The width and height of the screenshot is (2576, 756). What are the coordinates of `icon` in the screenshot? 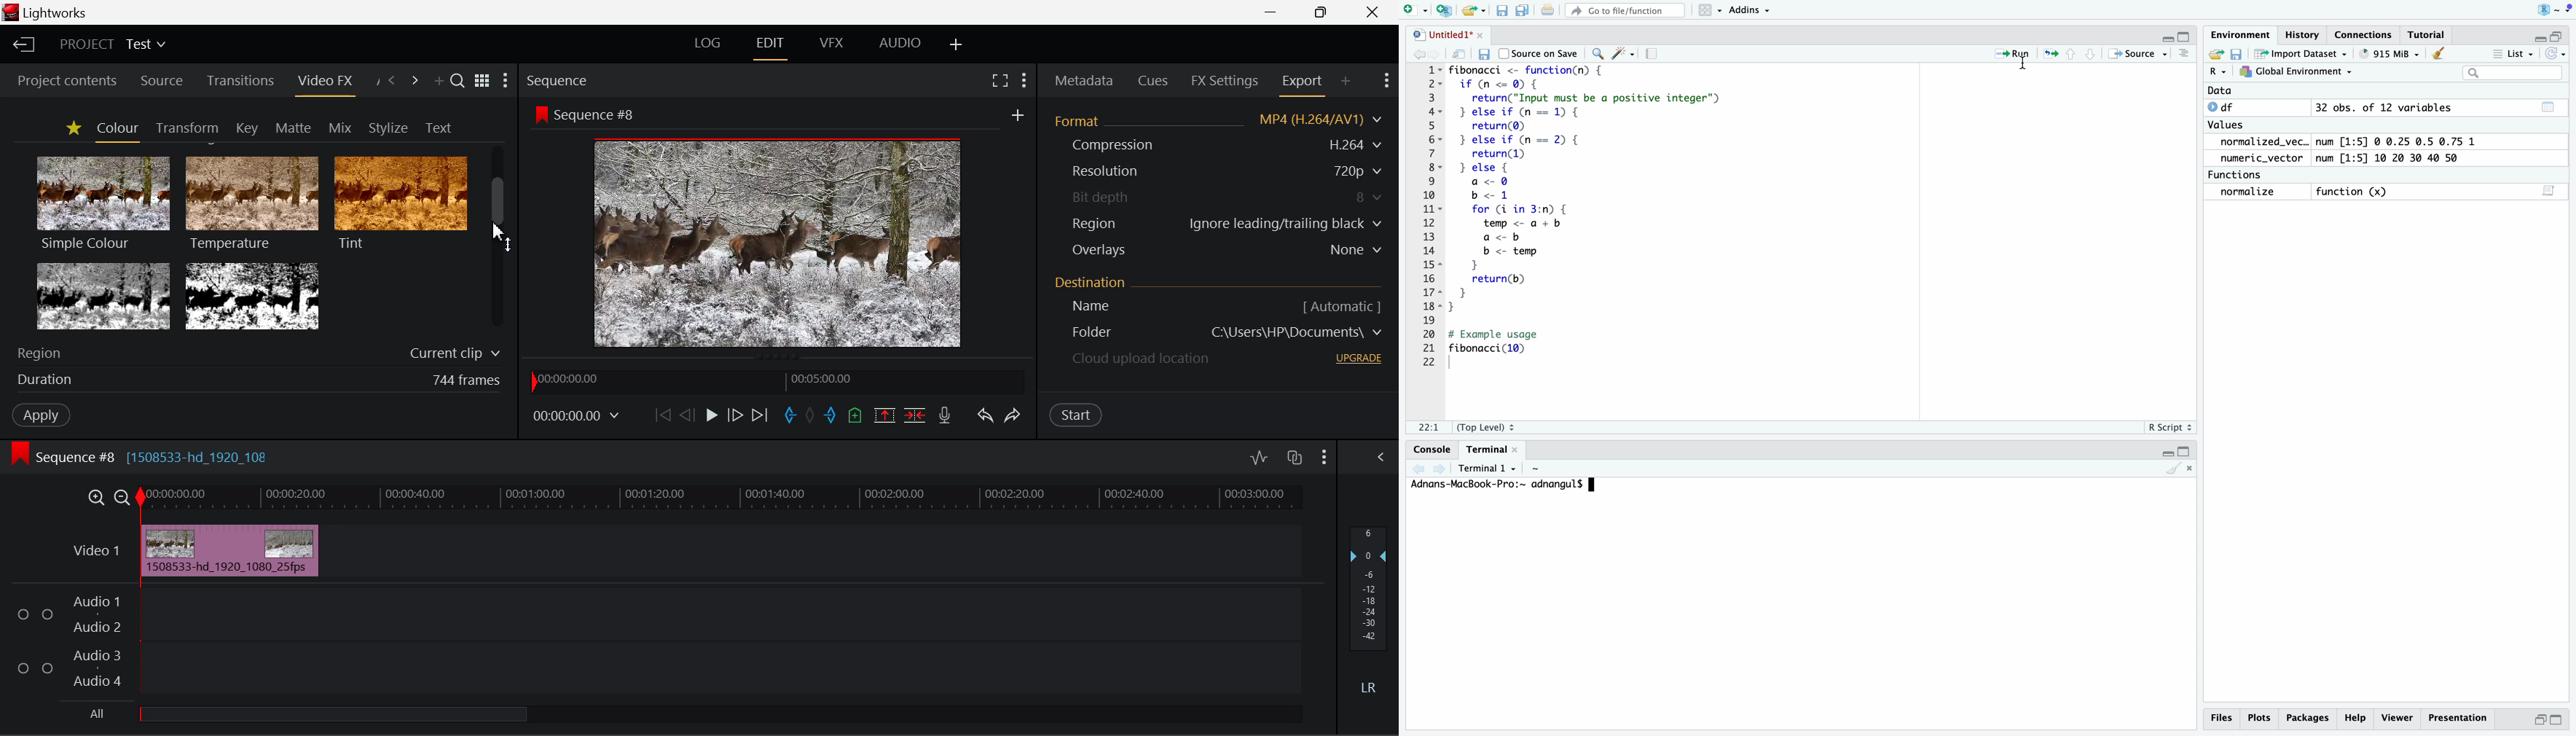 It's located at (541, 114).